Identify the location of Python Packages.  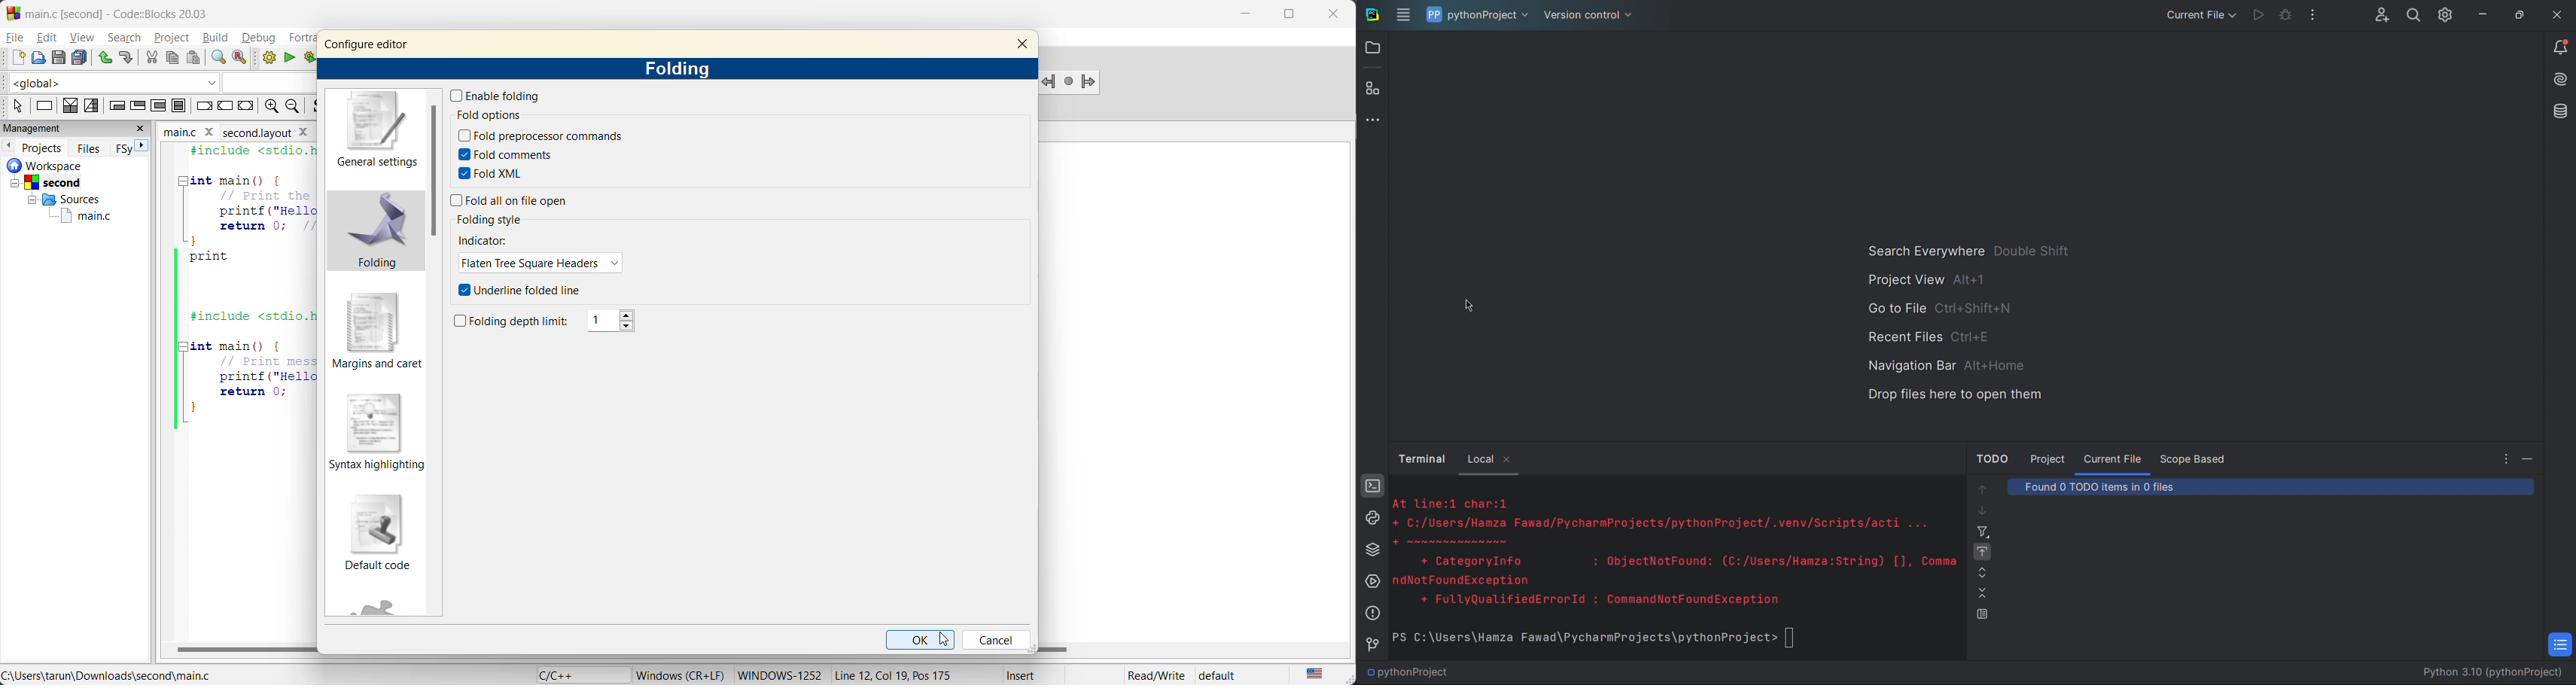
(1372, 550).